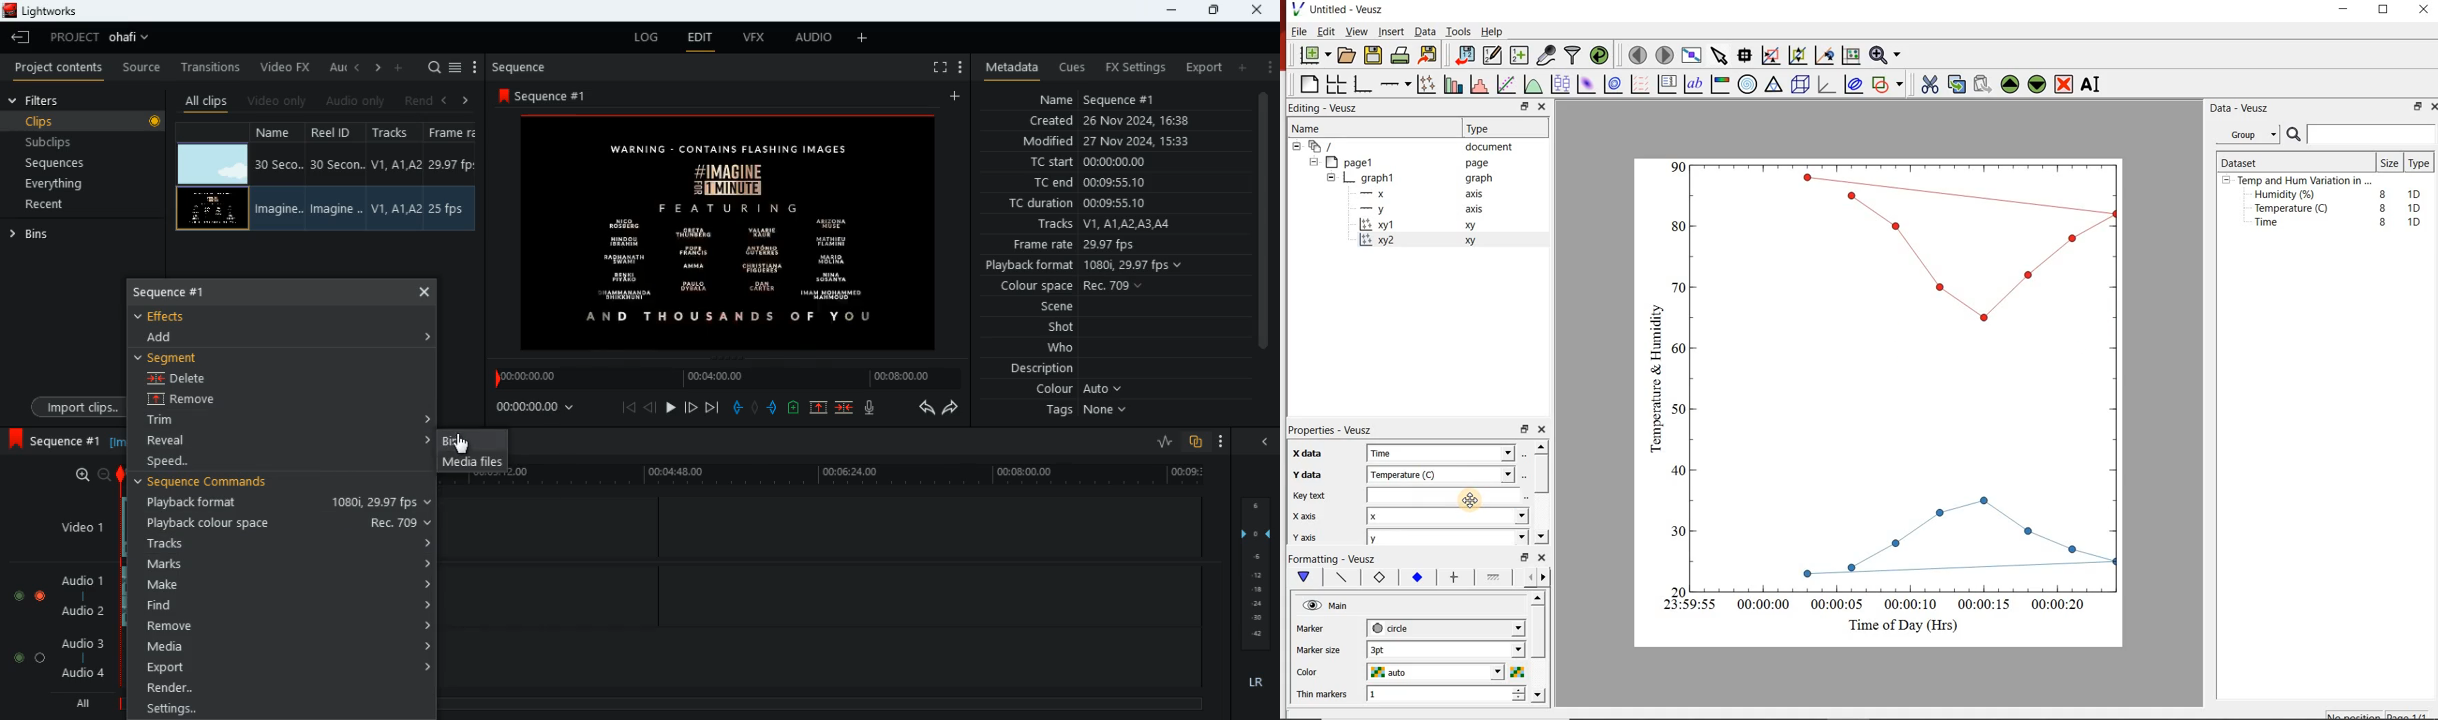  What do you see at coordinates (1479, 179) in the screenshot?
I see `graph` at bounding box center [1479, 179].